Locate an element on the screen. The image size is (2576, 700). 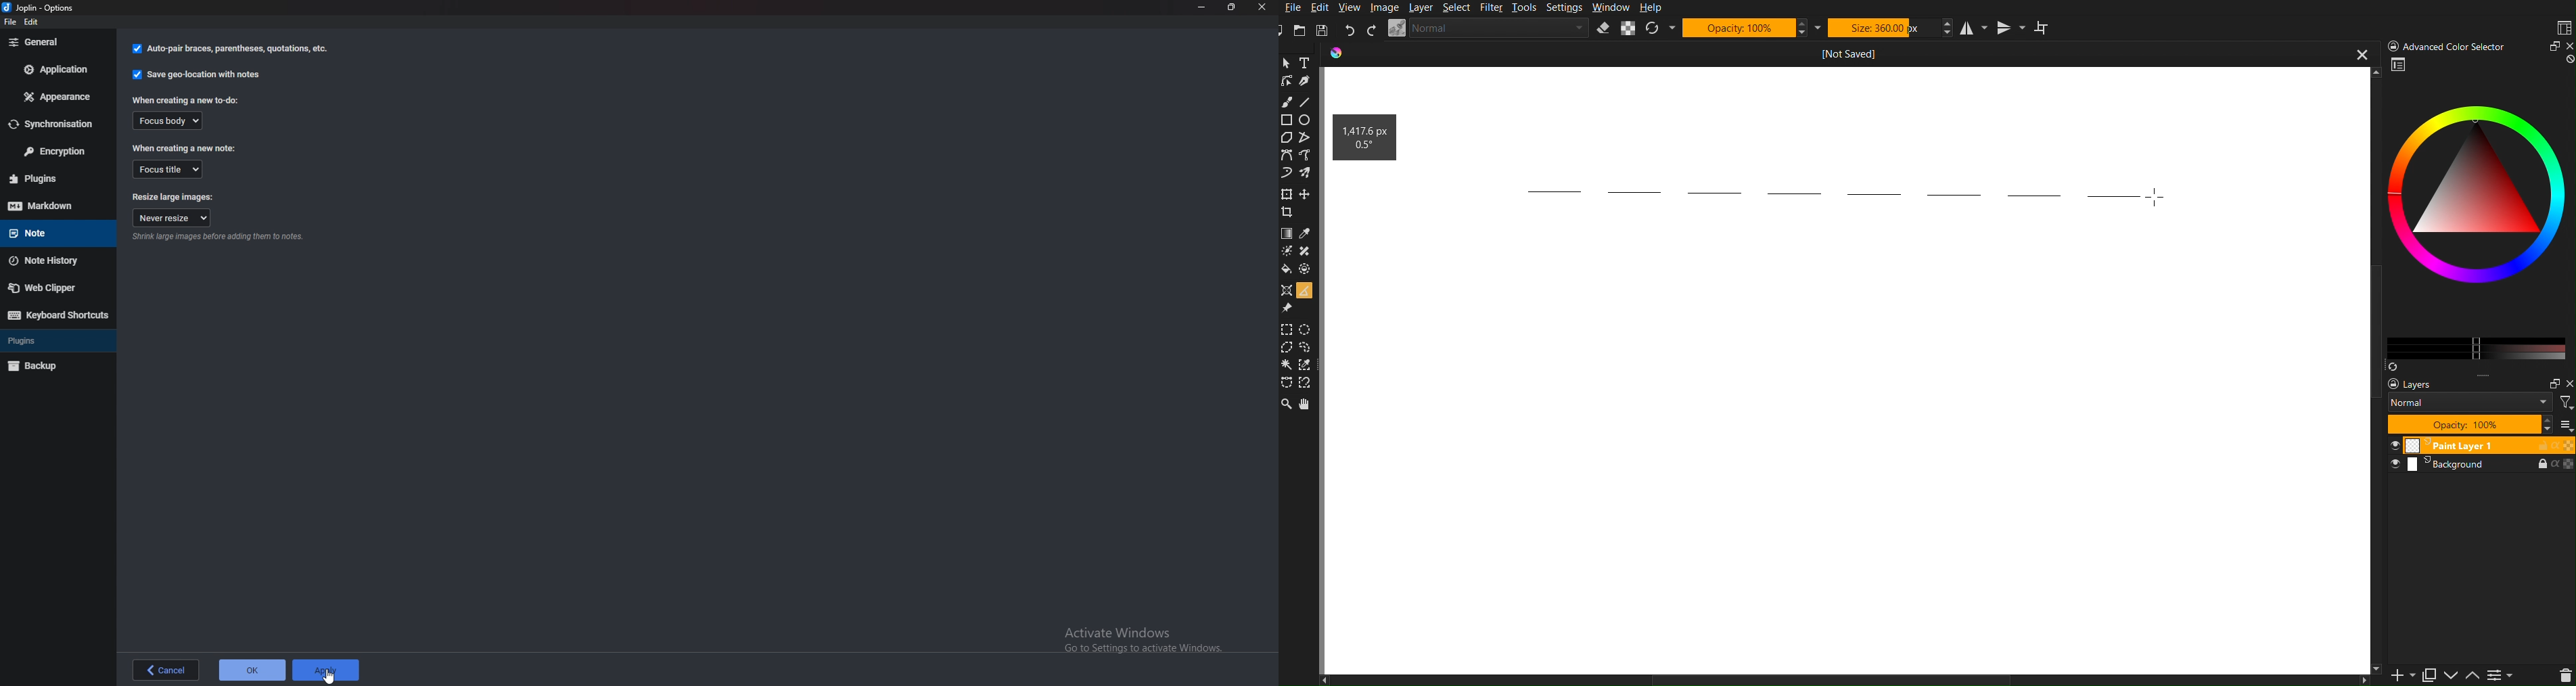
Focus body is located at coordinates (166, 120).